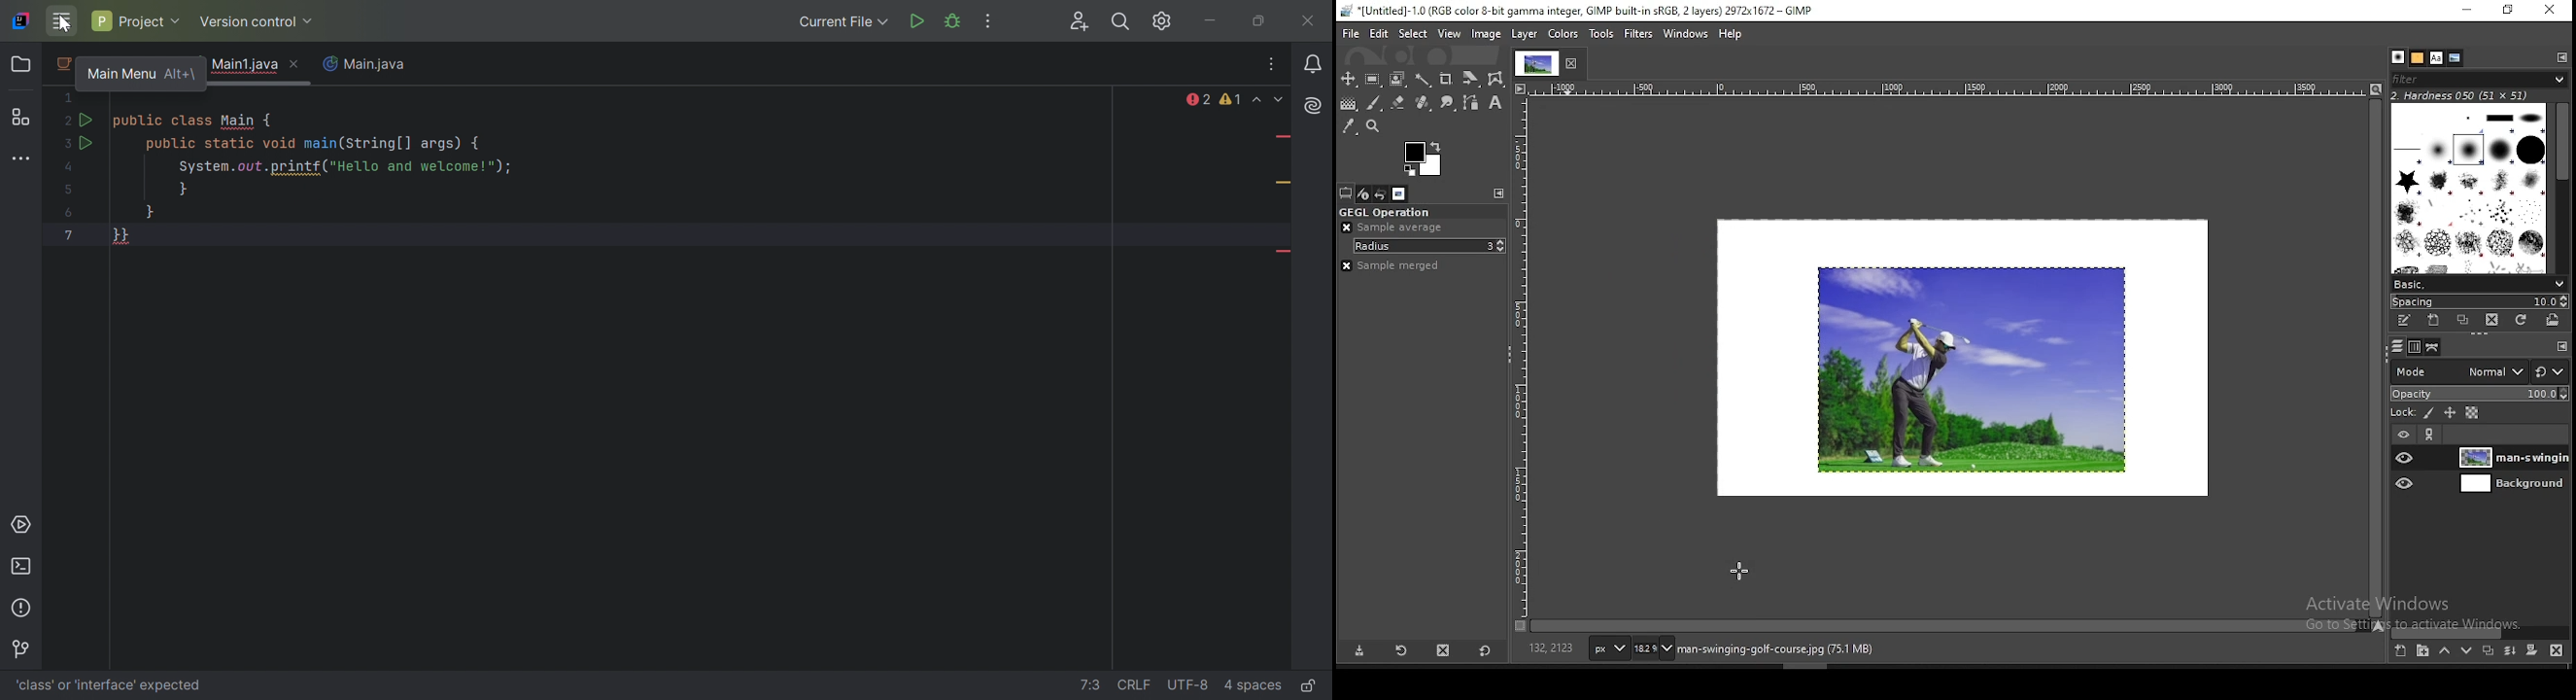 This screenshot has width=2576, height=700. What do you see at coordinates (87, 121) in the screenshot?
I see `Run` at bounding box center [87, 121].